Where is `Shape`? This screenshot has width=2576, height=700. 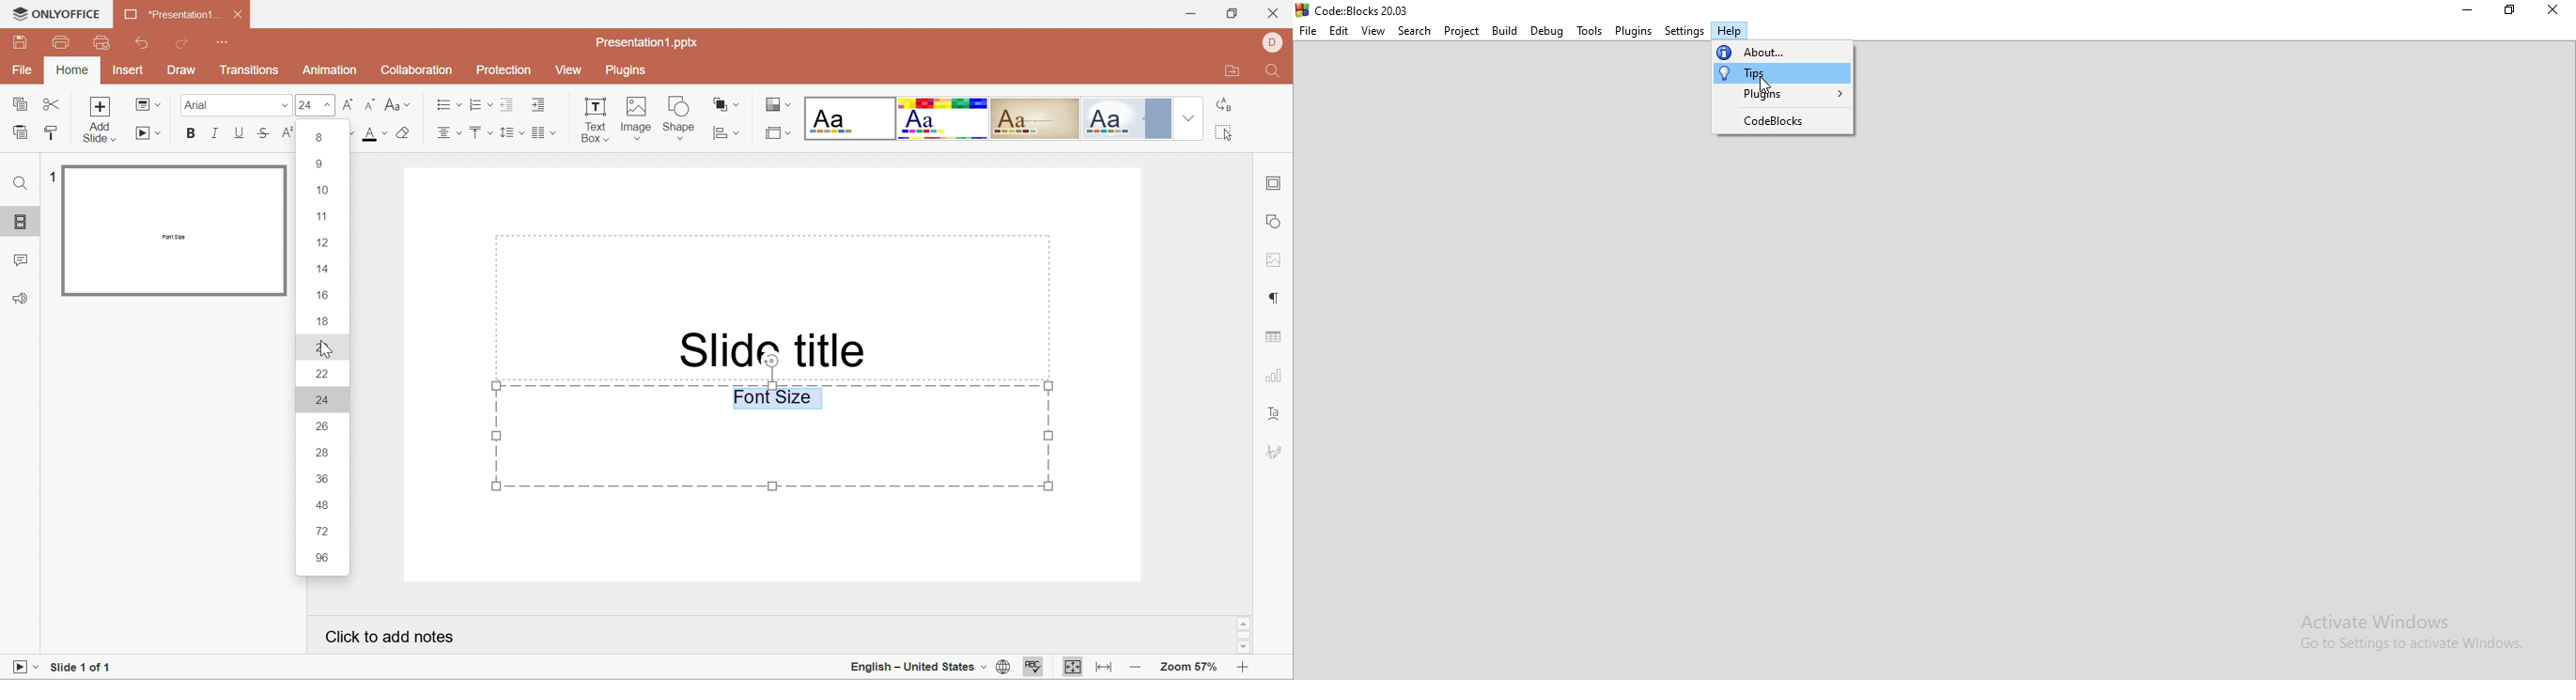 Shape is located at coordinates (682, 116).